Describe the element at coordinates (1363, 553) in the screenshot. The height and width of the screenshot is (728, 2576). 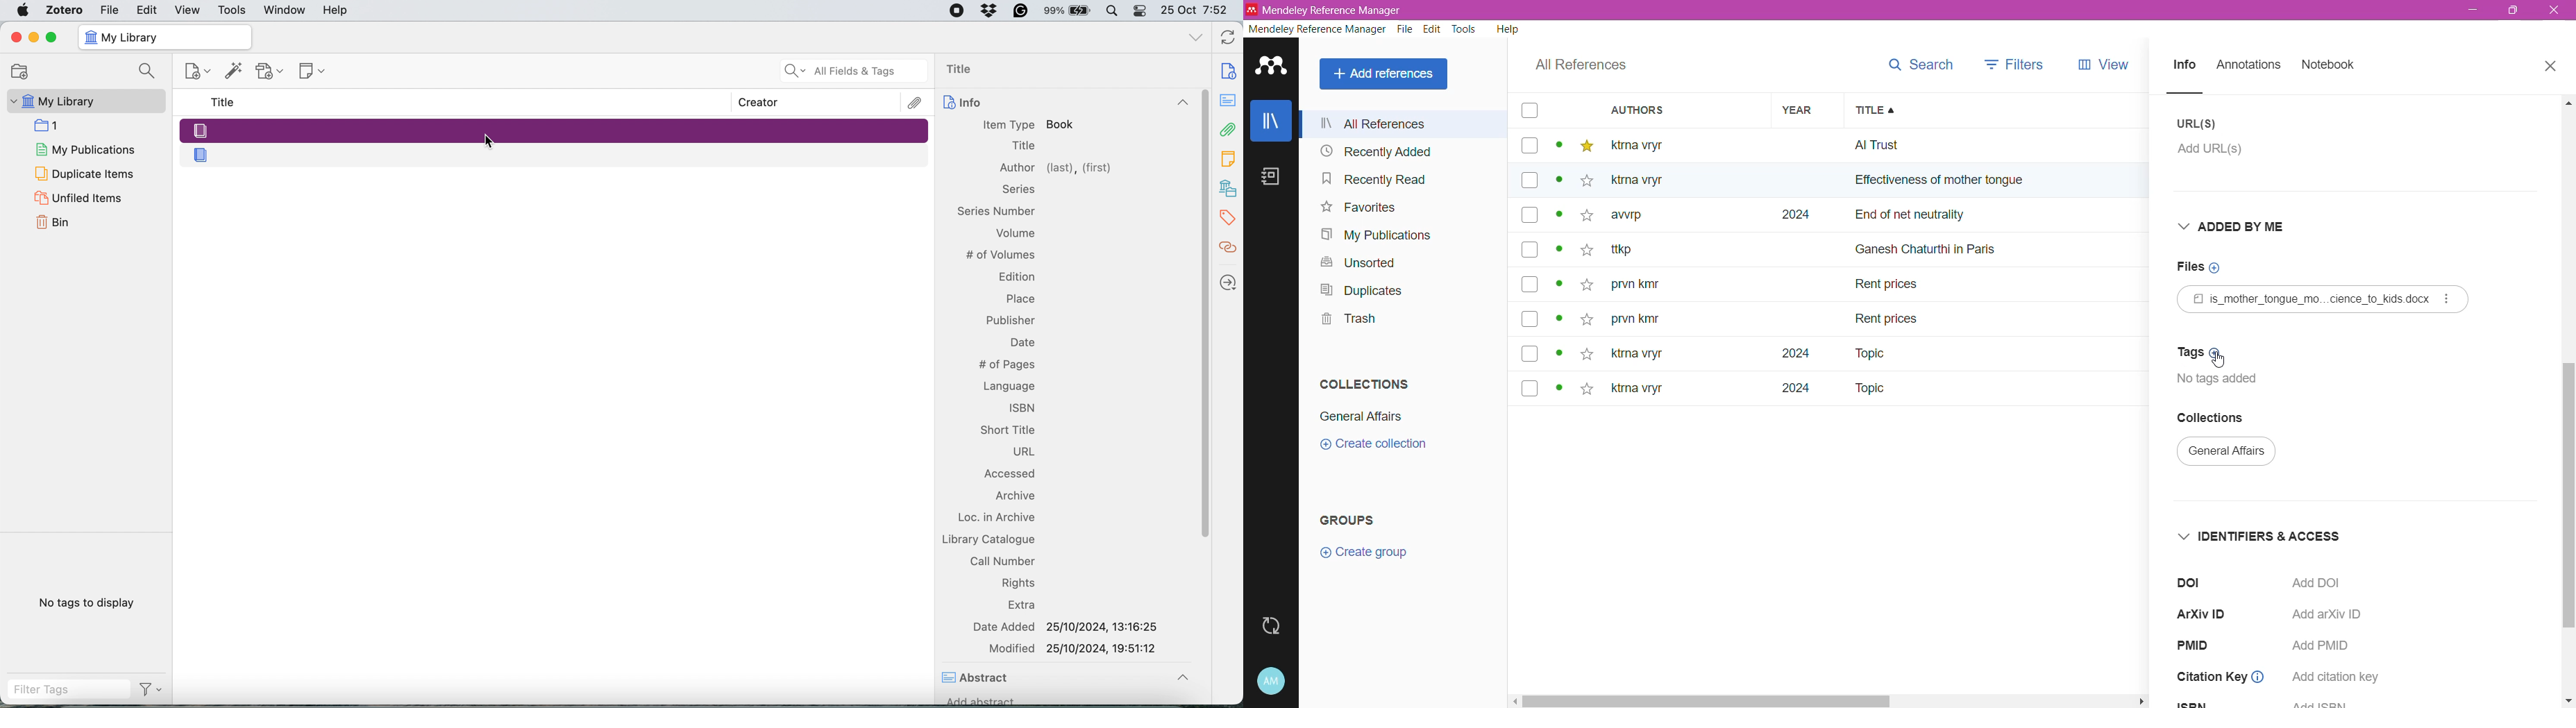
I see `Create group` at that location.